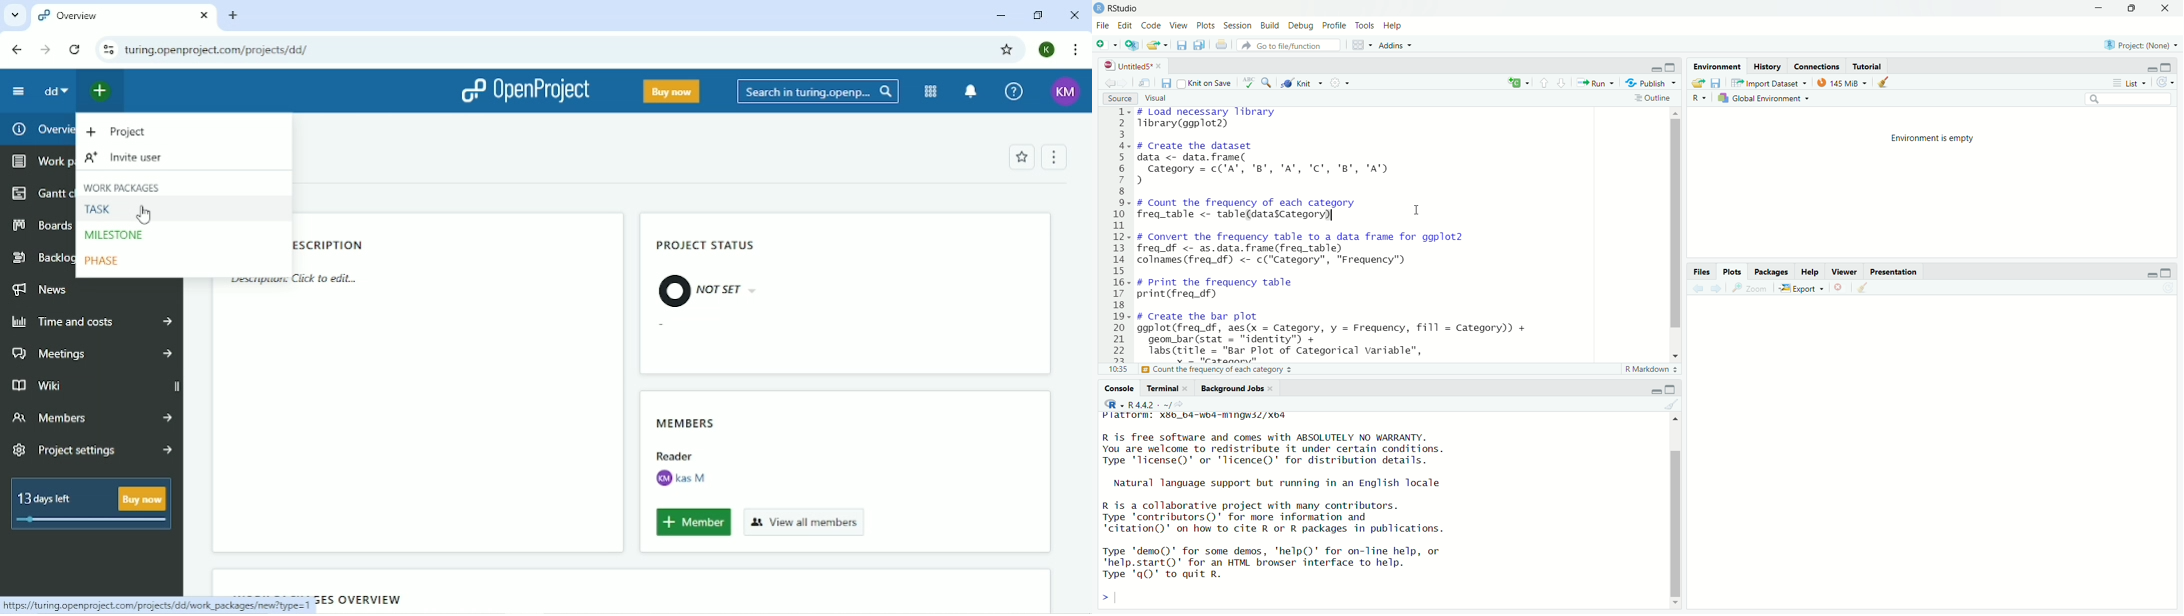  What do you see at coordinates (1184, 45) in the screenshot?
I see `save` at bounding box center [1184, 45].